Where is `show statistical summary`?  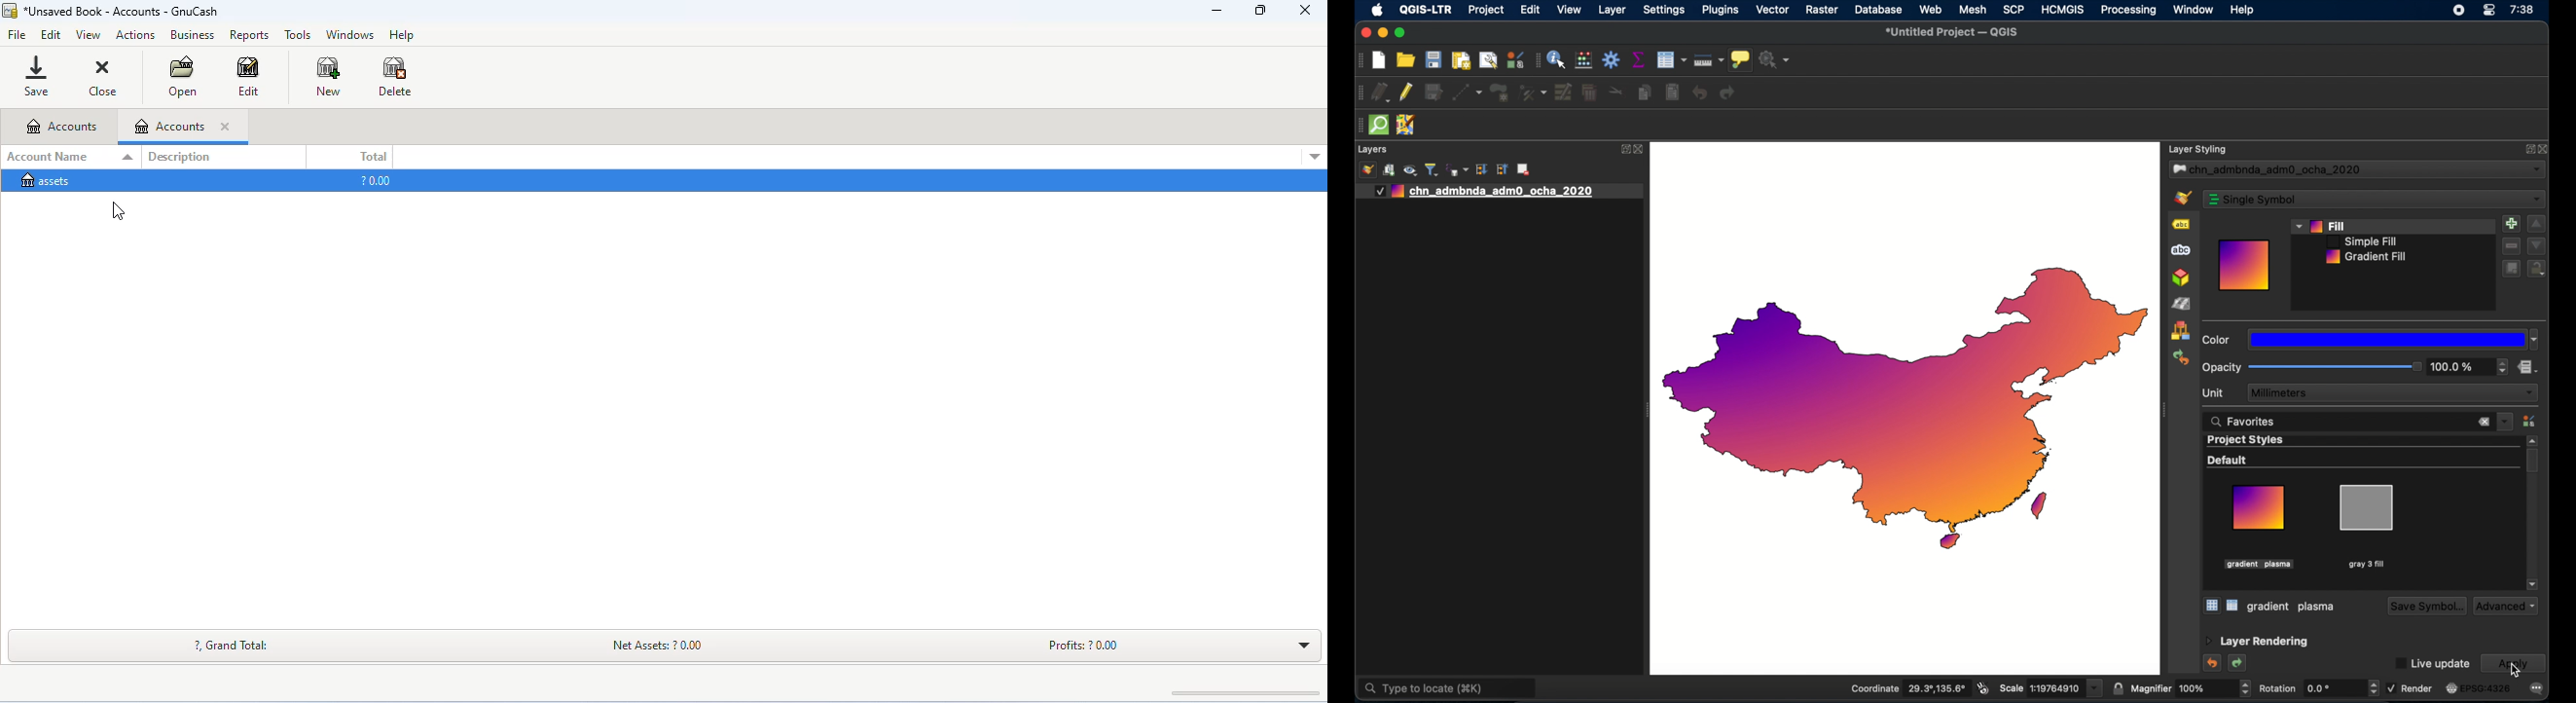 show statistical summary is located at coordinates (1640, 59).